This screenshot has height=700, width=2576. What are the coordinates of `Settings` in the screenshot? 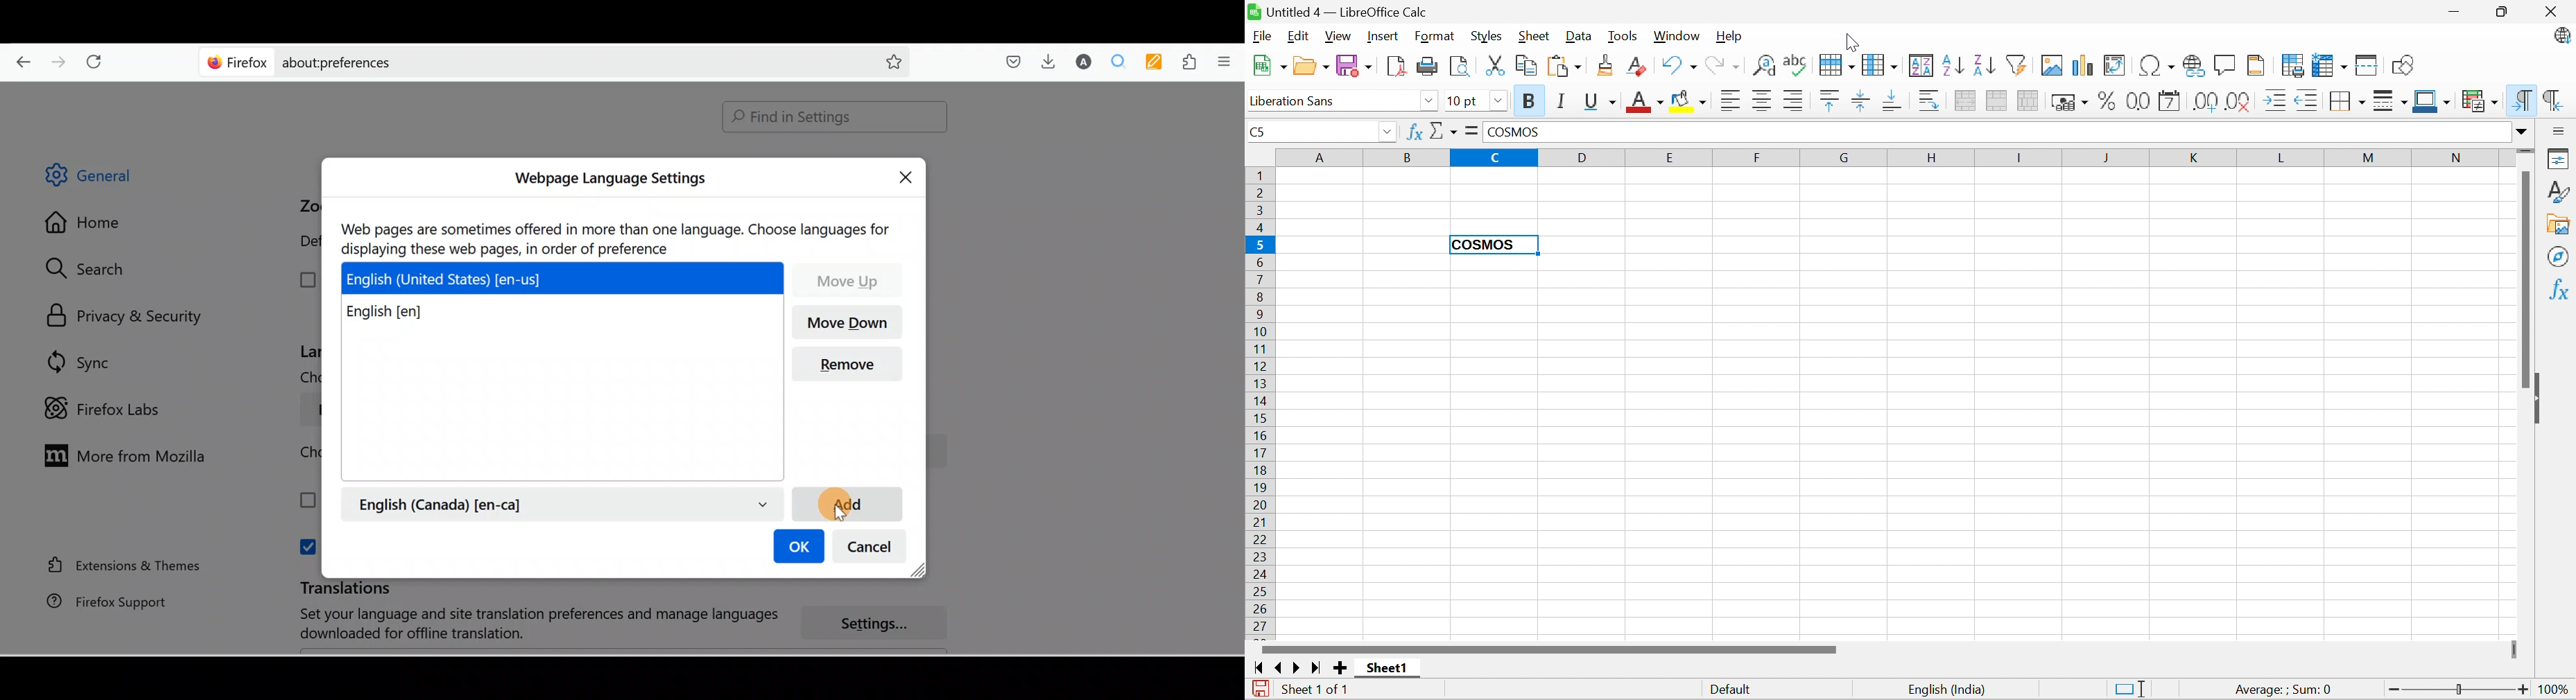 It's located at (882, 624).